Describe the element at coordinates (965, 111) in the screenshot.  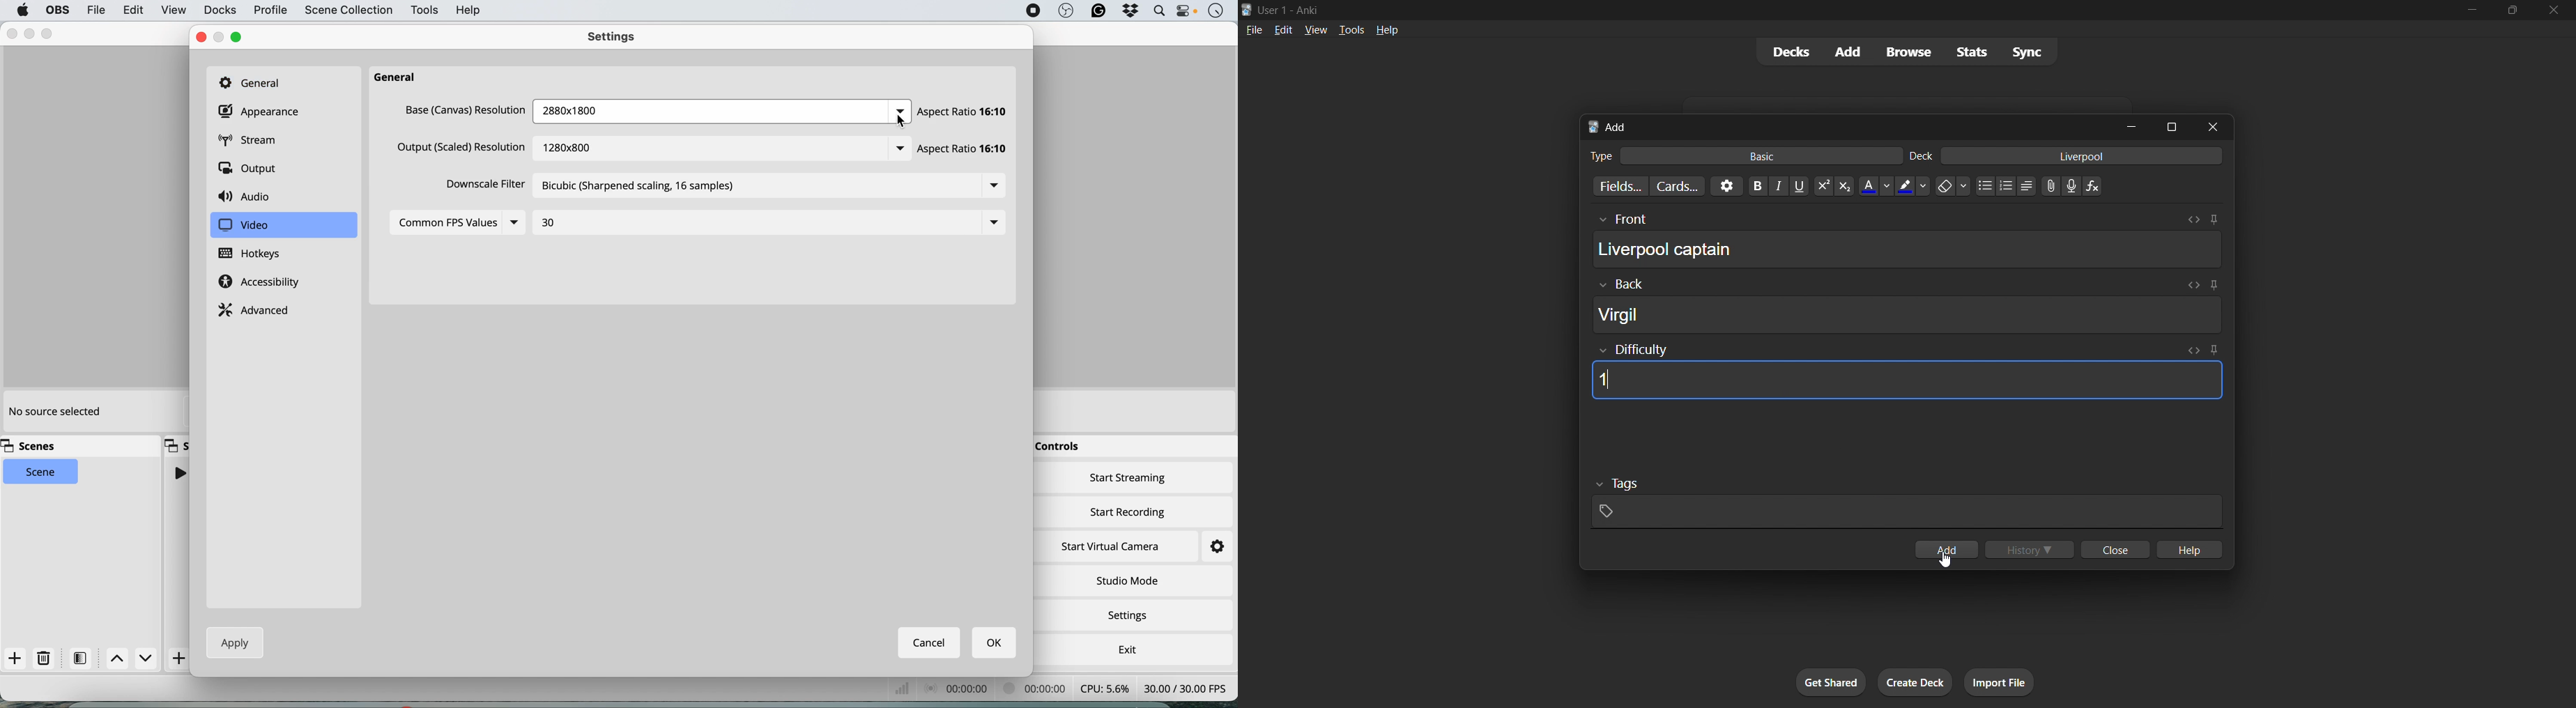
I see `aspect ratio` at that location.